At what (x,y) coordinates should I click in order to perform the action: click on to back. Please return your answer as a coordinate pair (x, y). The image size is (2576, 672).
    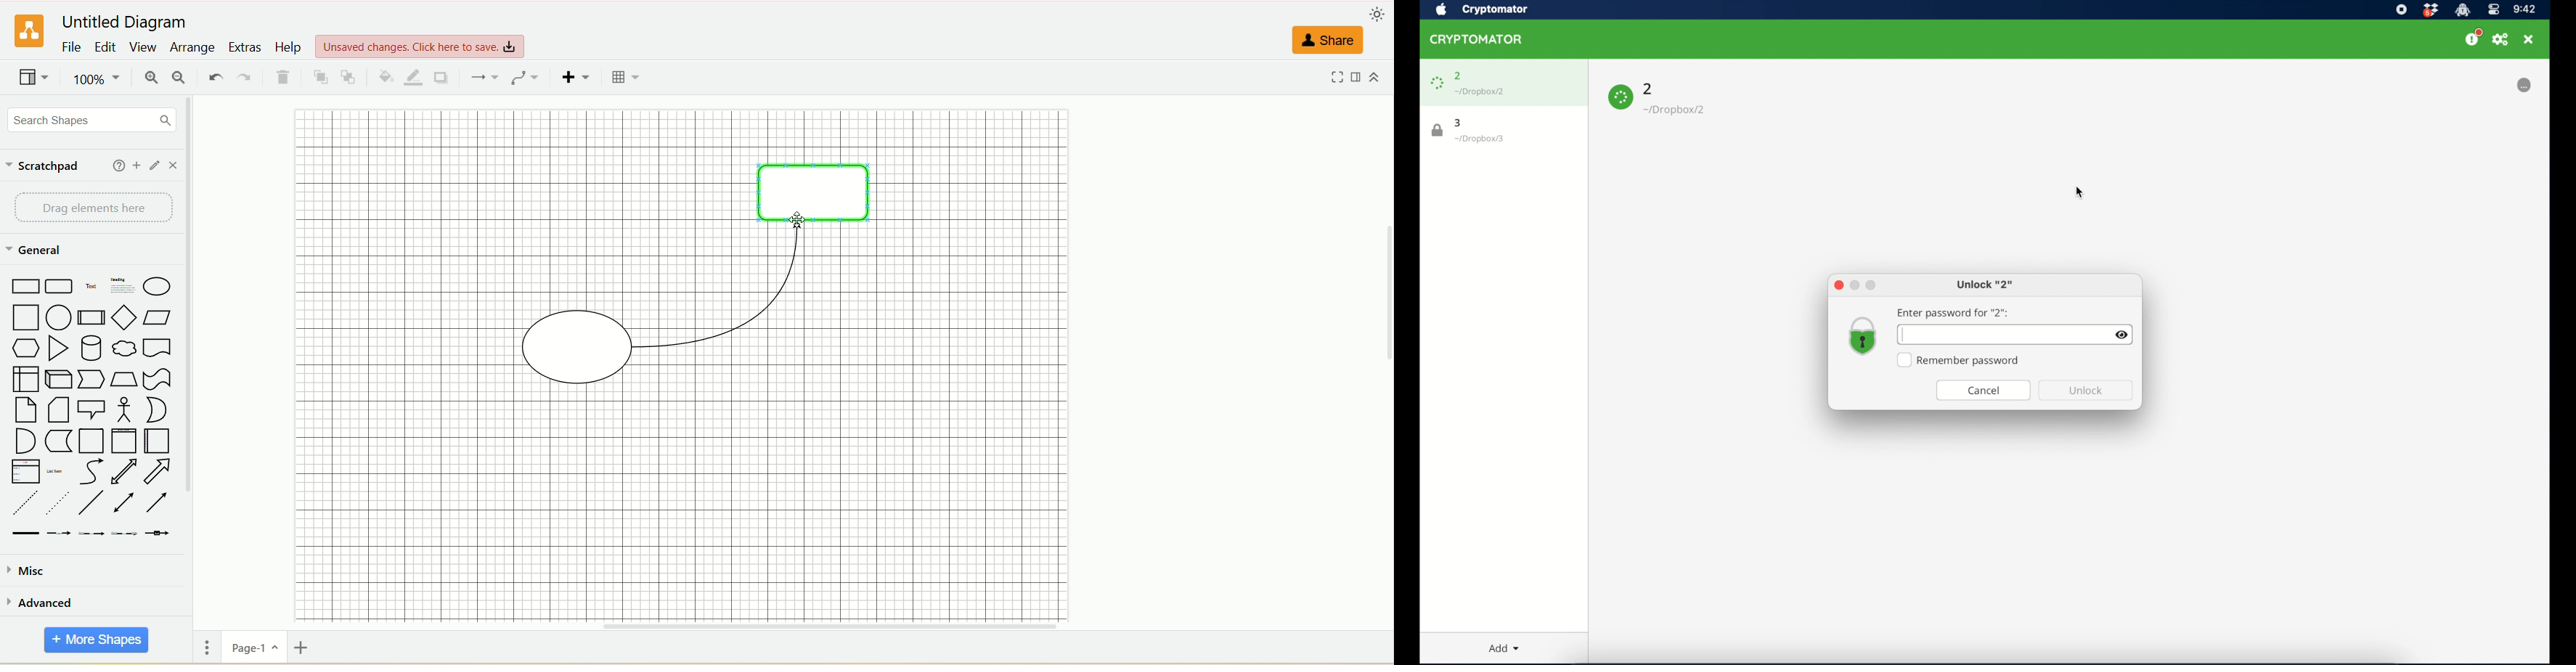
    Looking at the image, I should click on (350, 78).